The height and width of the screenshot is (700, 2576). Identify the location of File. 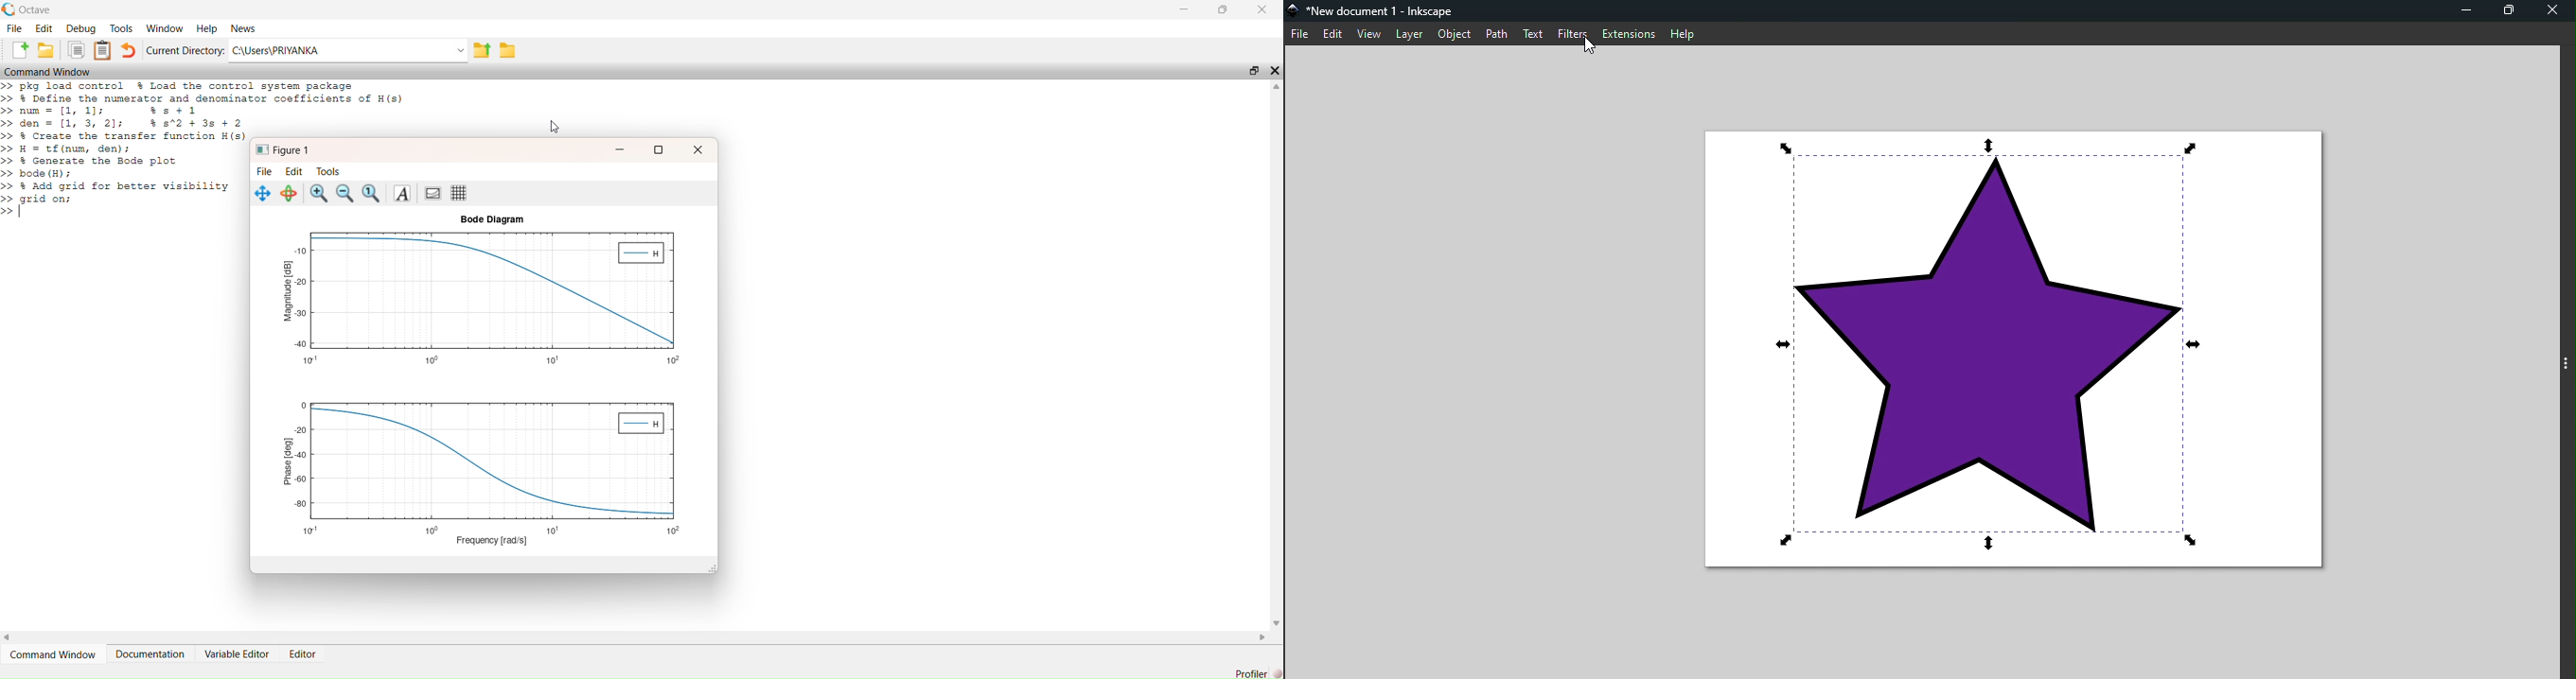
(266, 172).